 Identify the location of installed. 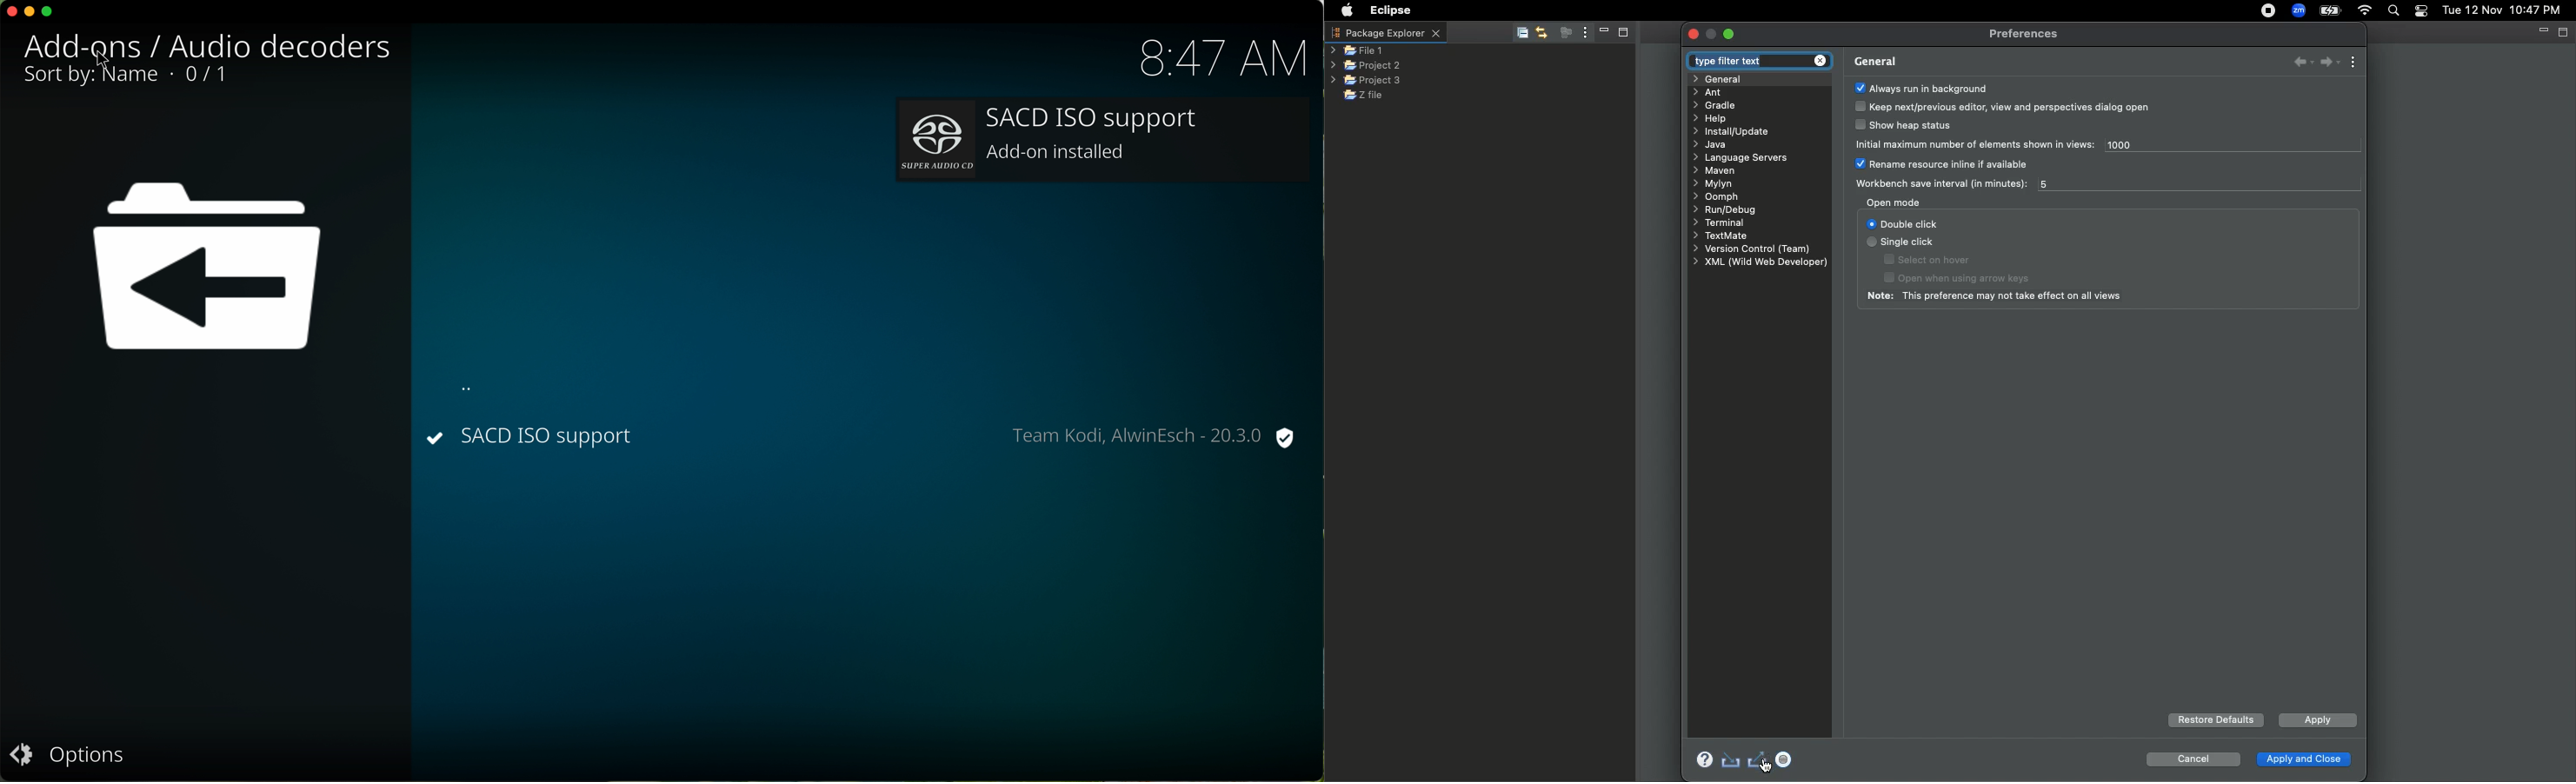
(863, 437).